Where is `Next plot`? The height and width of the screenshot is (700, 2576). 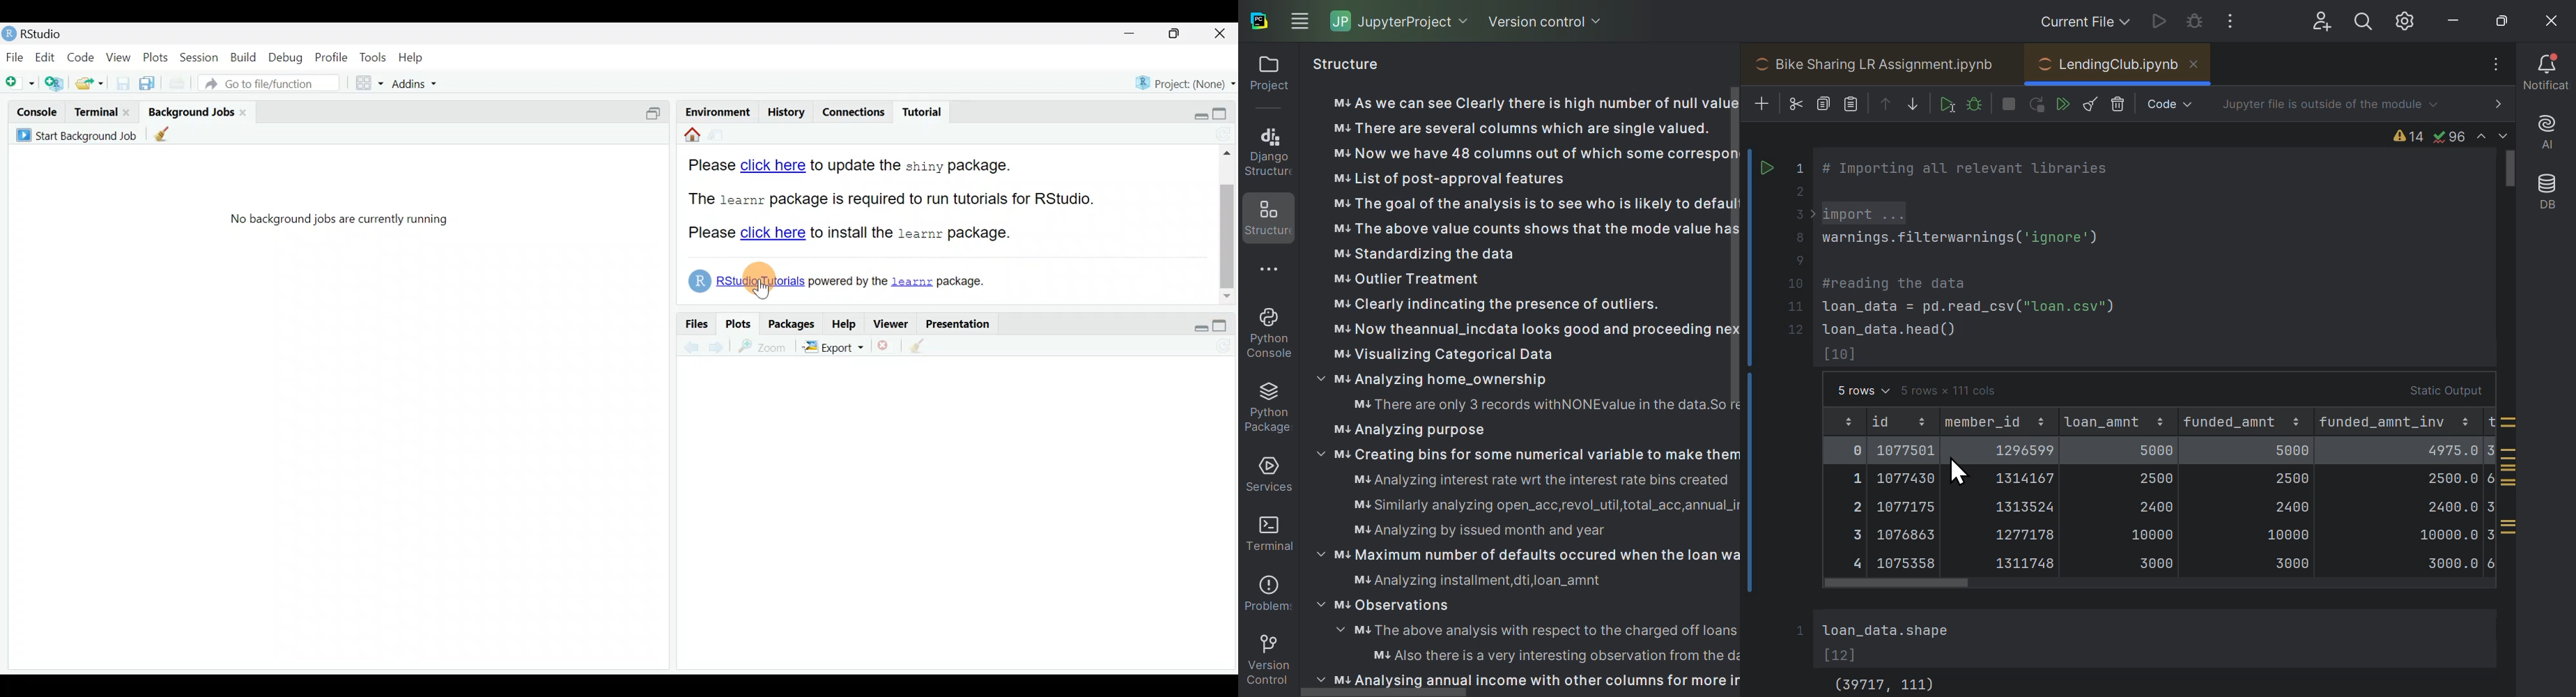 Next plot is located at coordinates (716, 347).